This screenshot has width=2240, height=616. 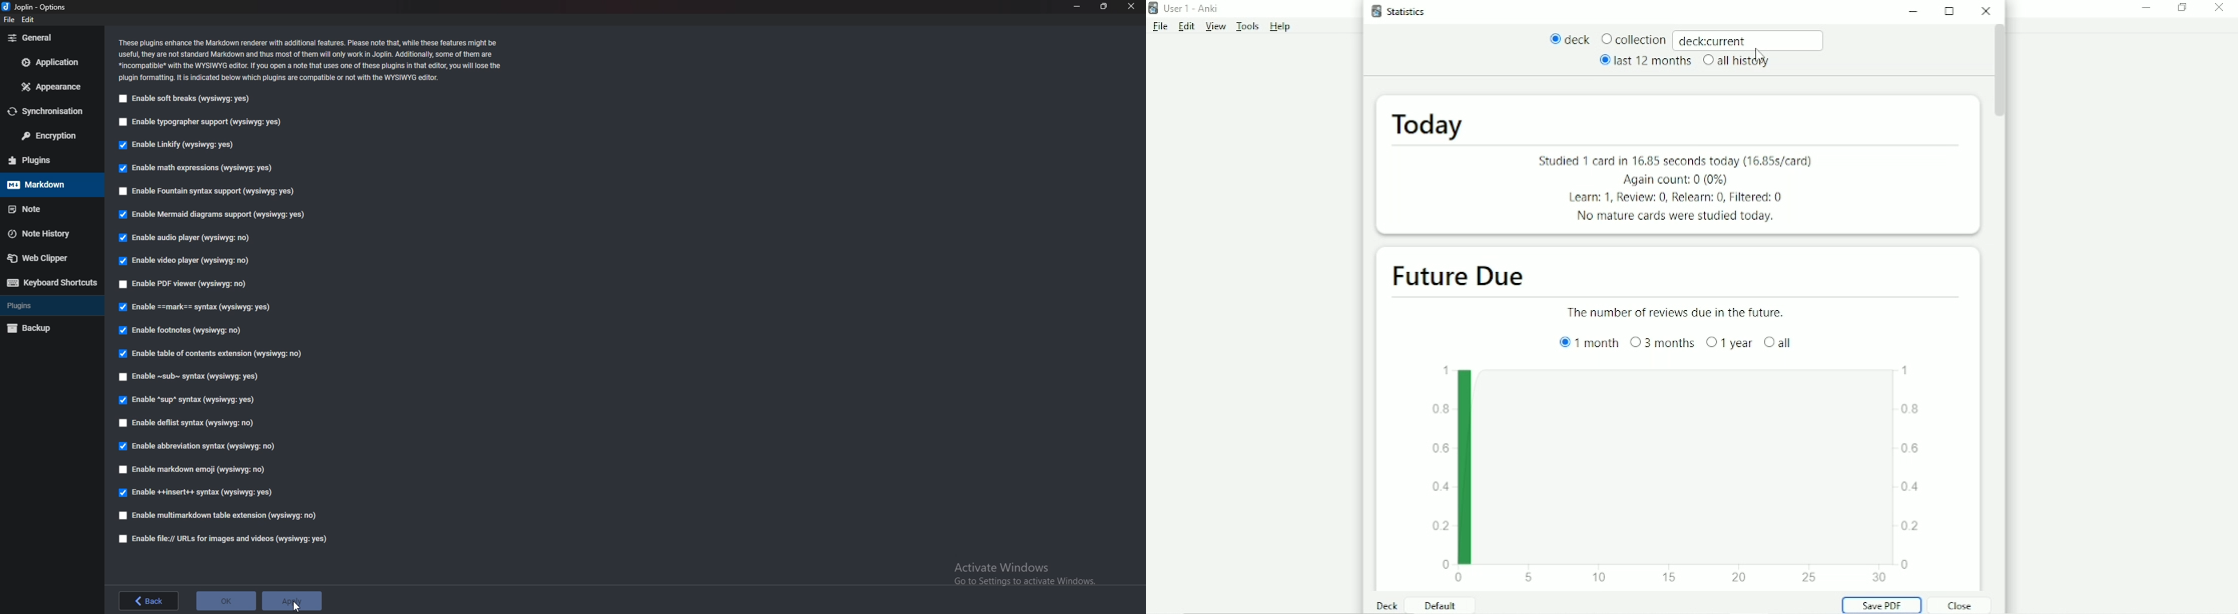 I want to click on resize, so click(x=1104, y=7).